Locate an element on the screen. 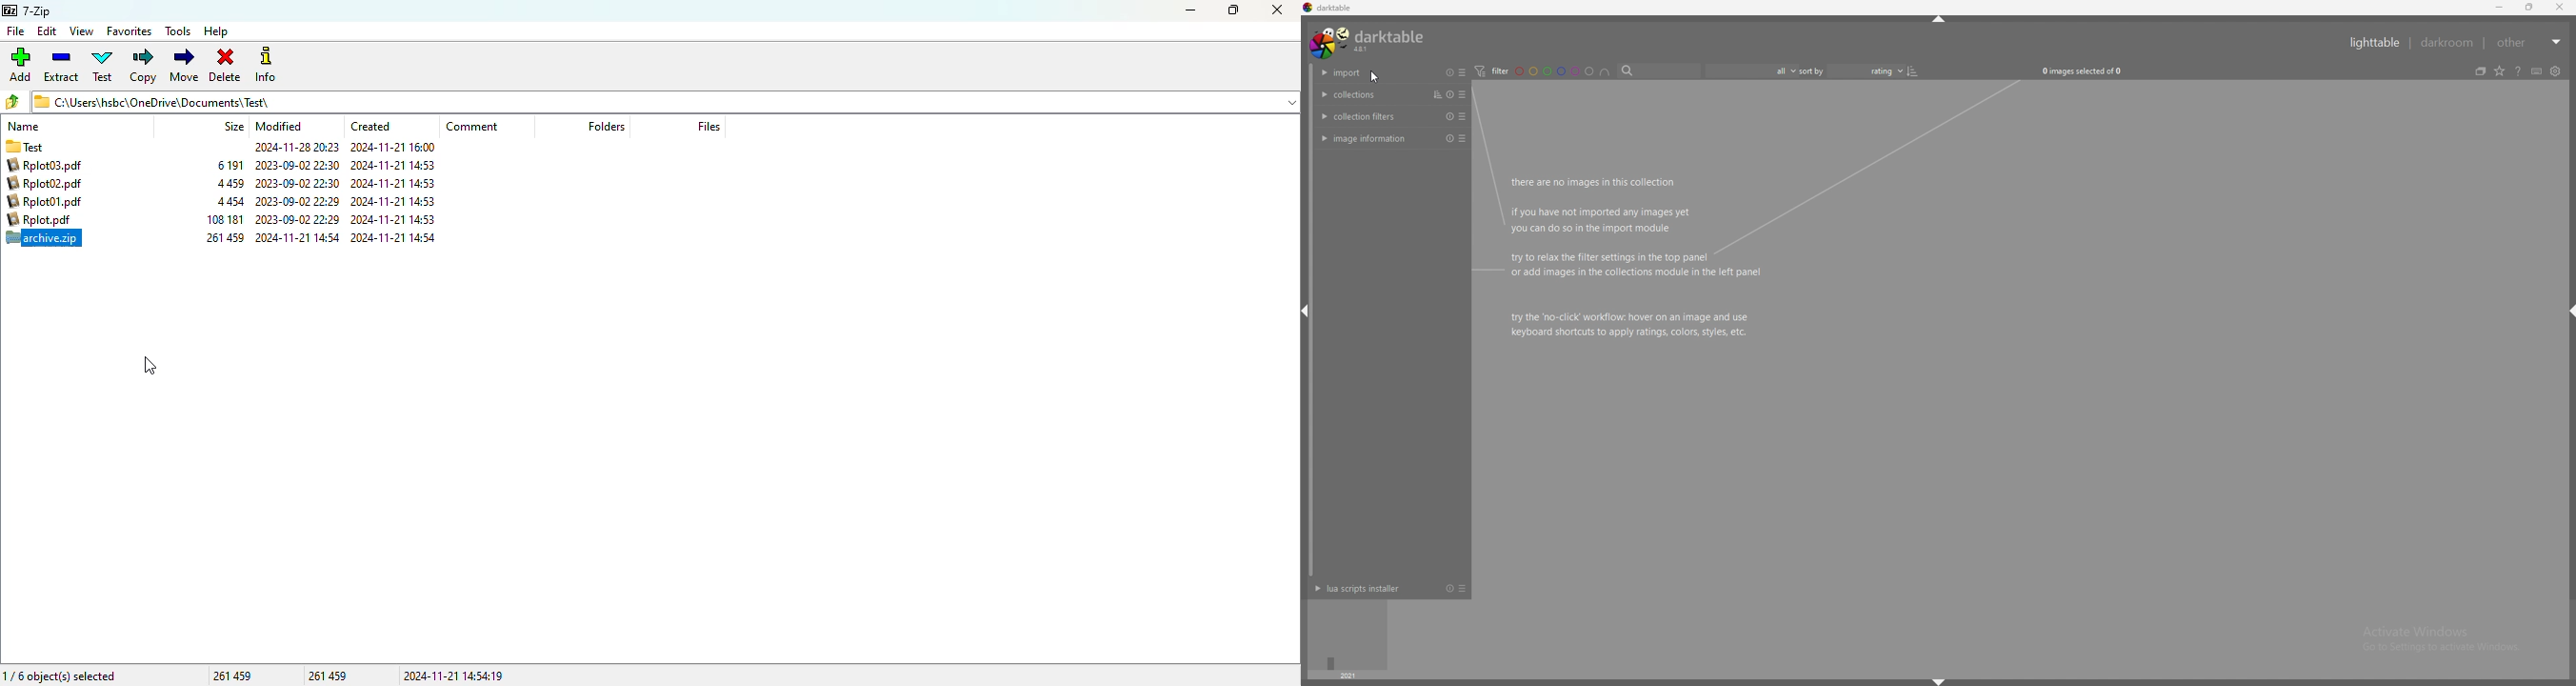  2024-11-21 14:54 is located at coordinates (396, 164).